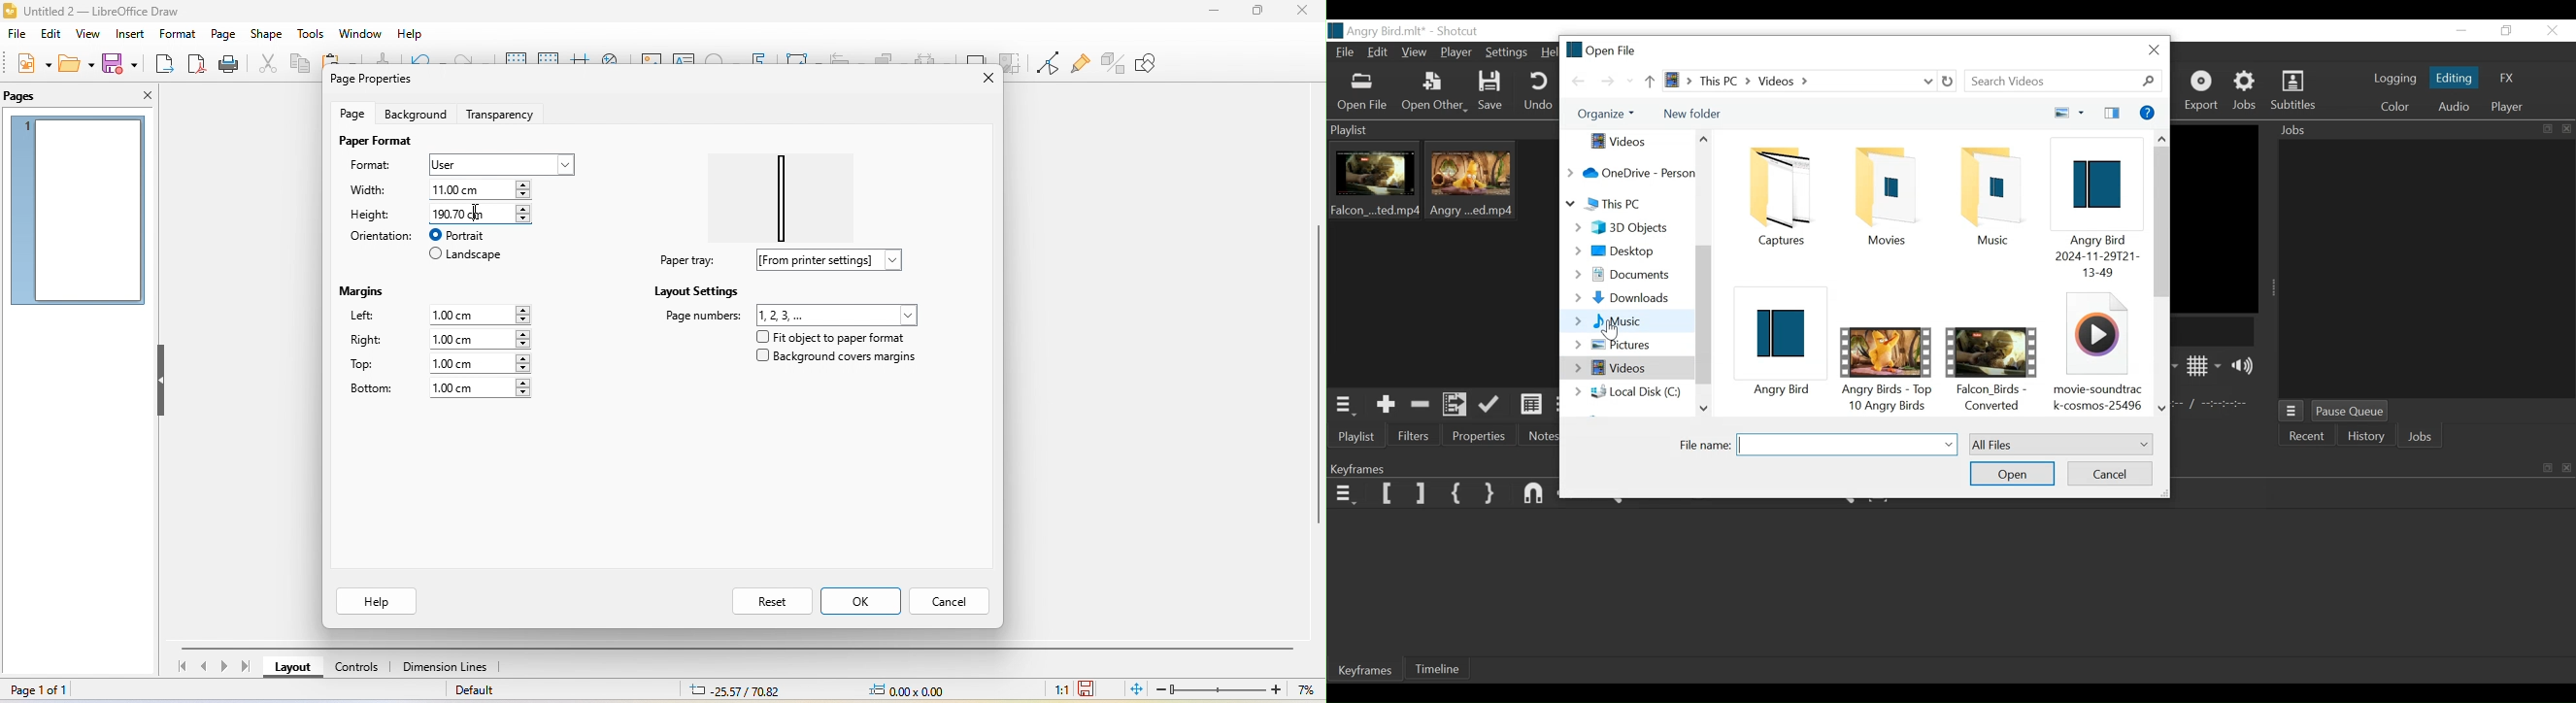 The width and height of the screenshot is (2576, 728). I want to click on Save, so click(1493, 91).